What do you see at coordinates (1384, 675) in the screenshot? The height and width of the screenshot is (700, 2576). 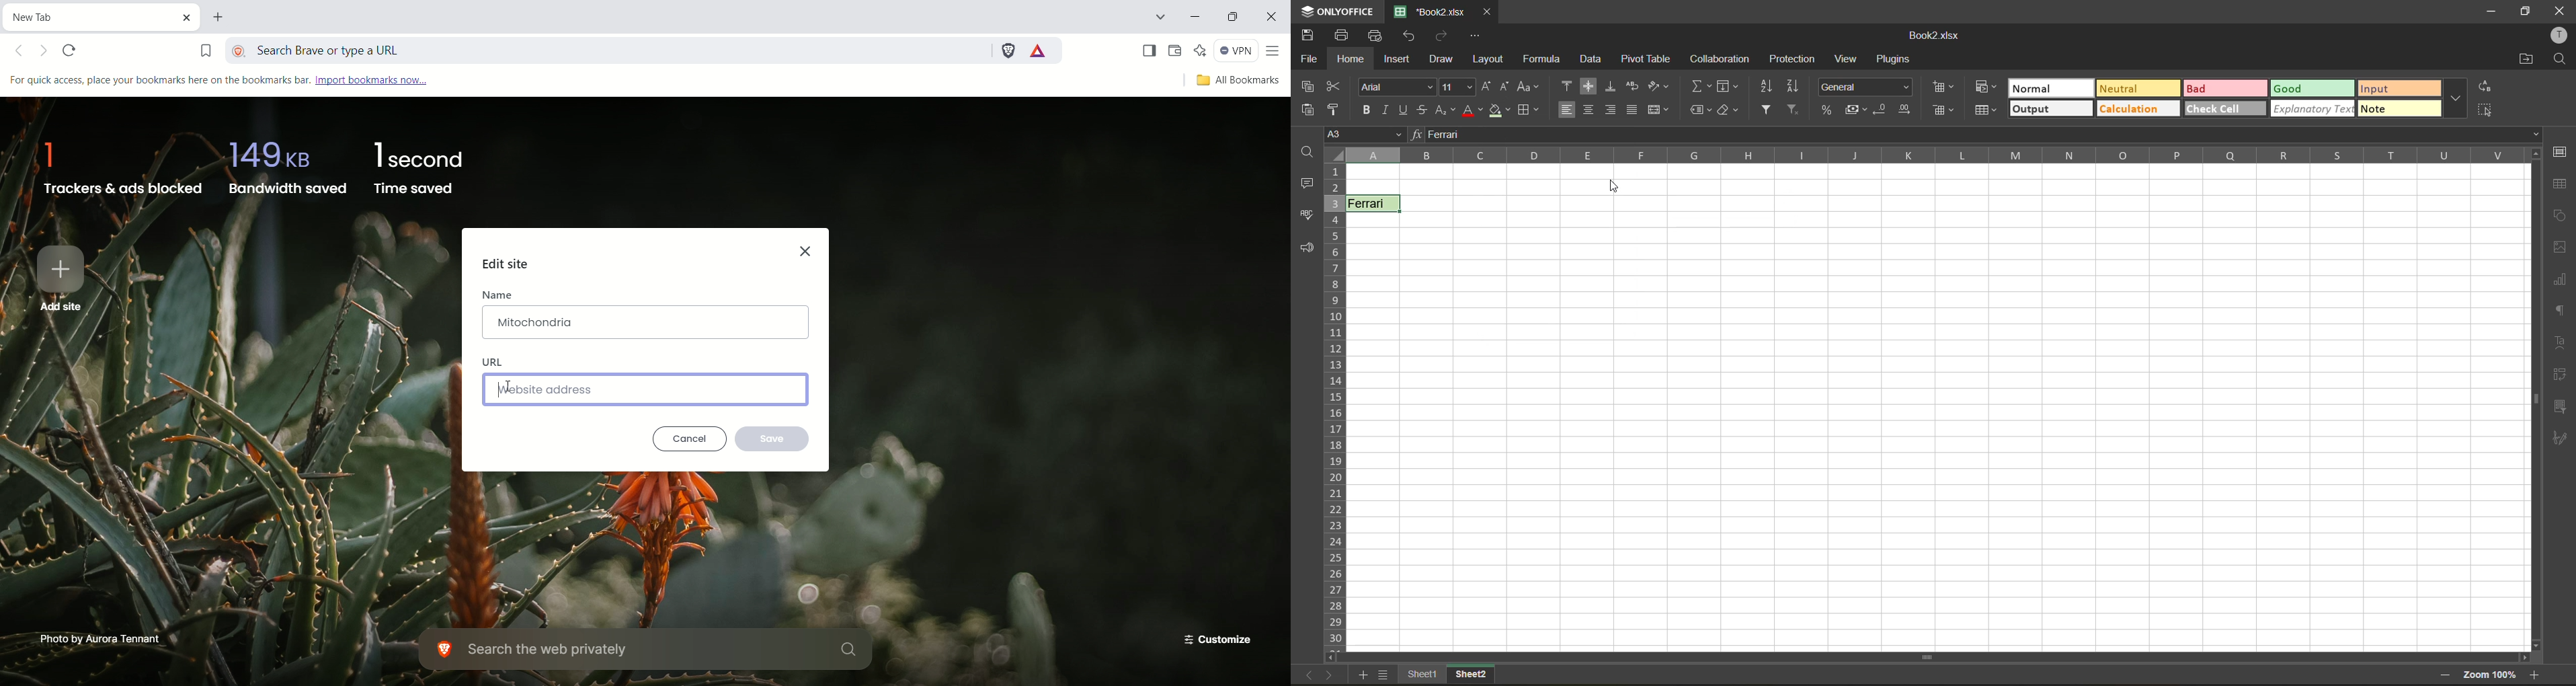 I see `sheet list` at bounding box center [1384, 675].